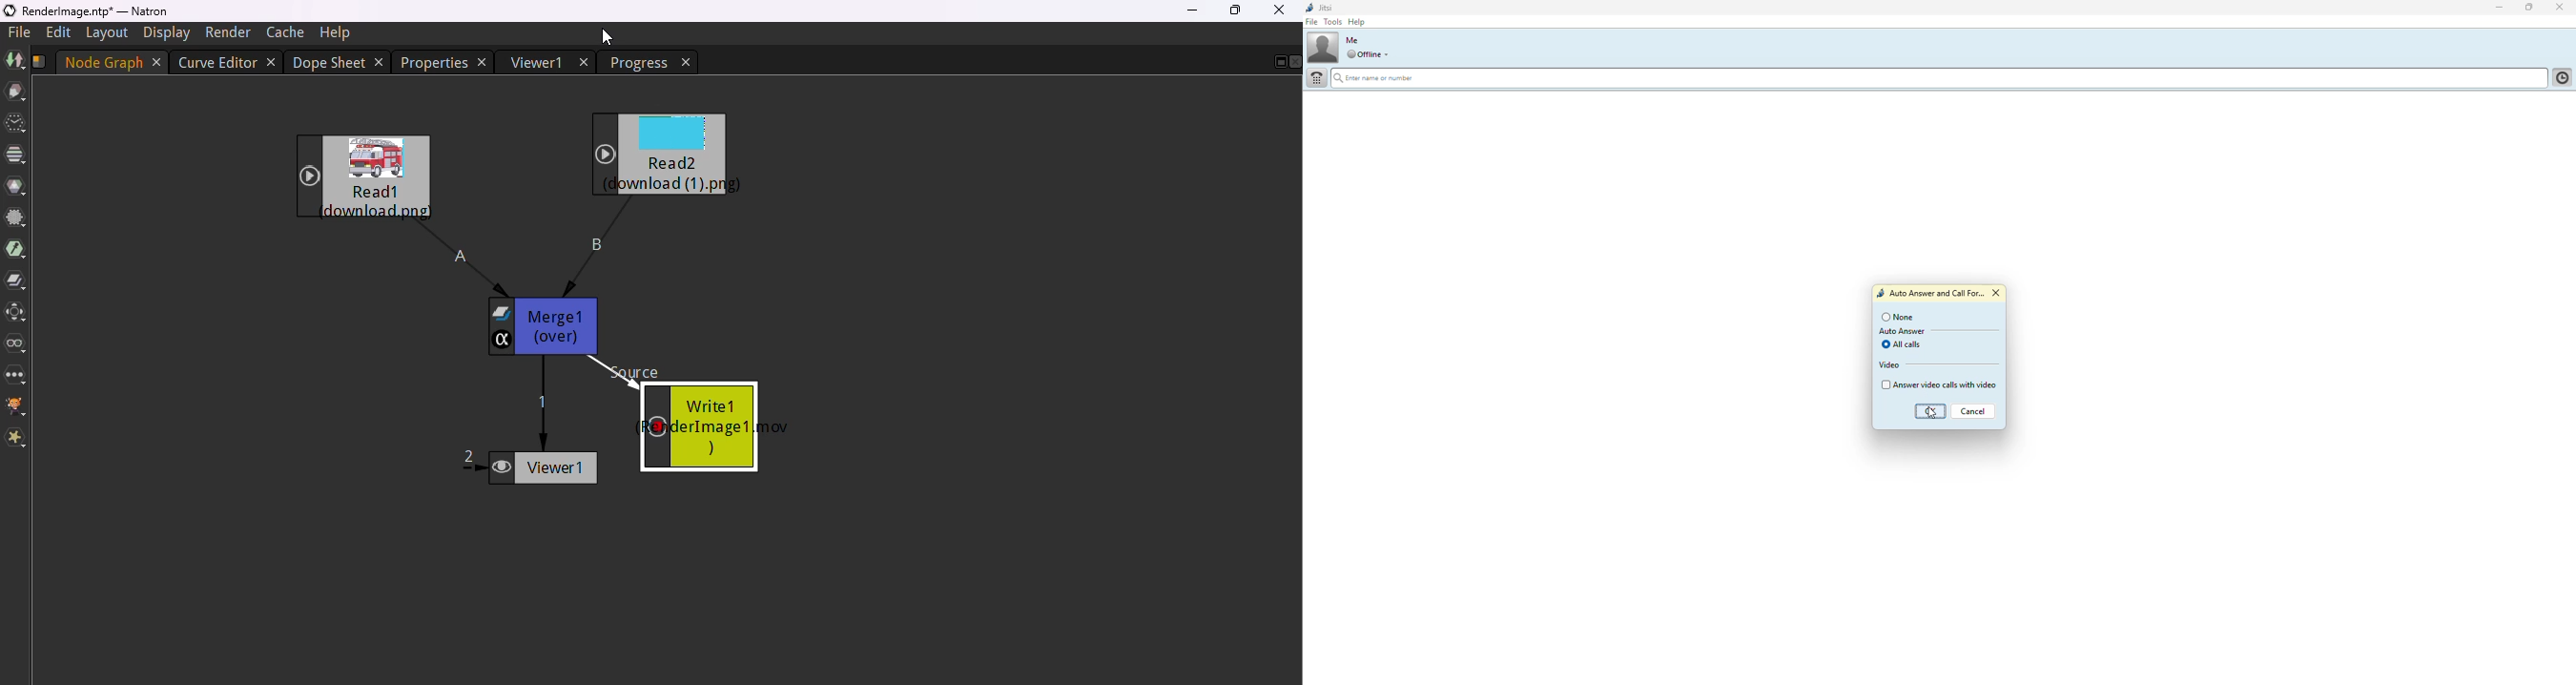  I want to click on minimize, so click(2498, 8).